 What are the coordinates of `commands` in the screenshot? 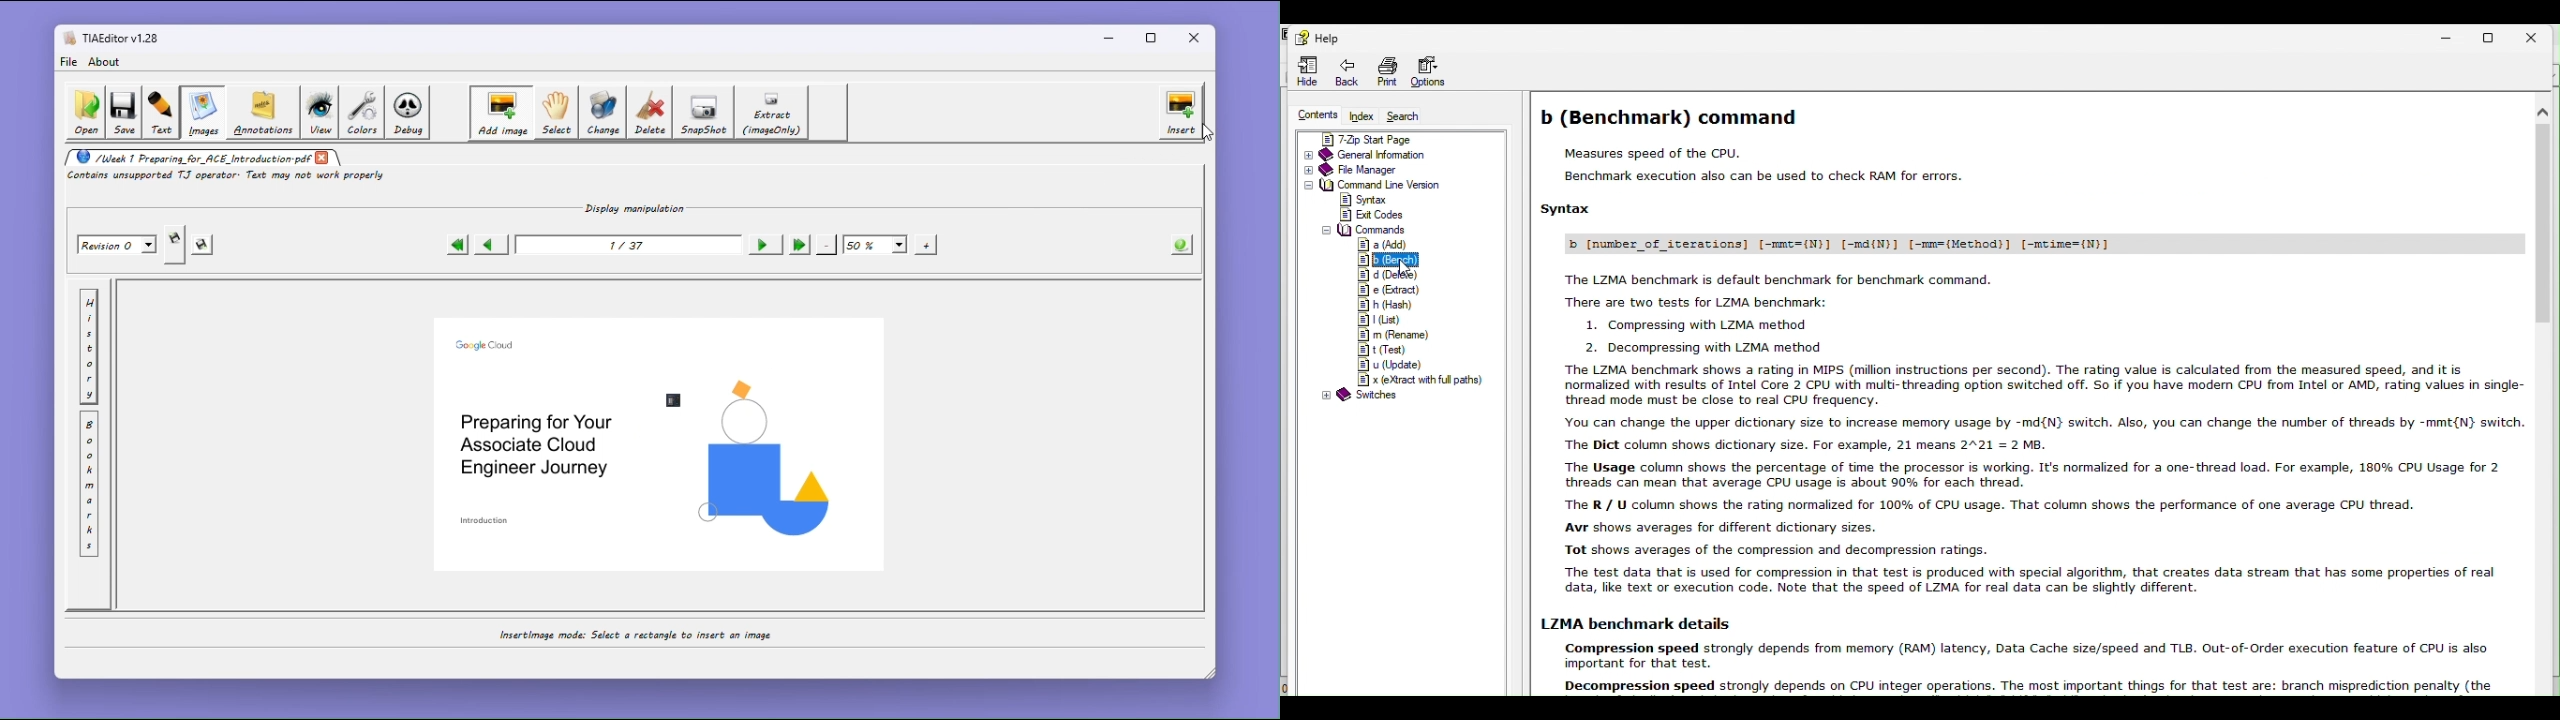 It's located at (1364, 232).